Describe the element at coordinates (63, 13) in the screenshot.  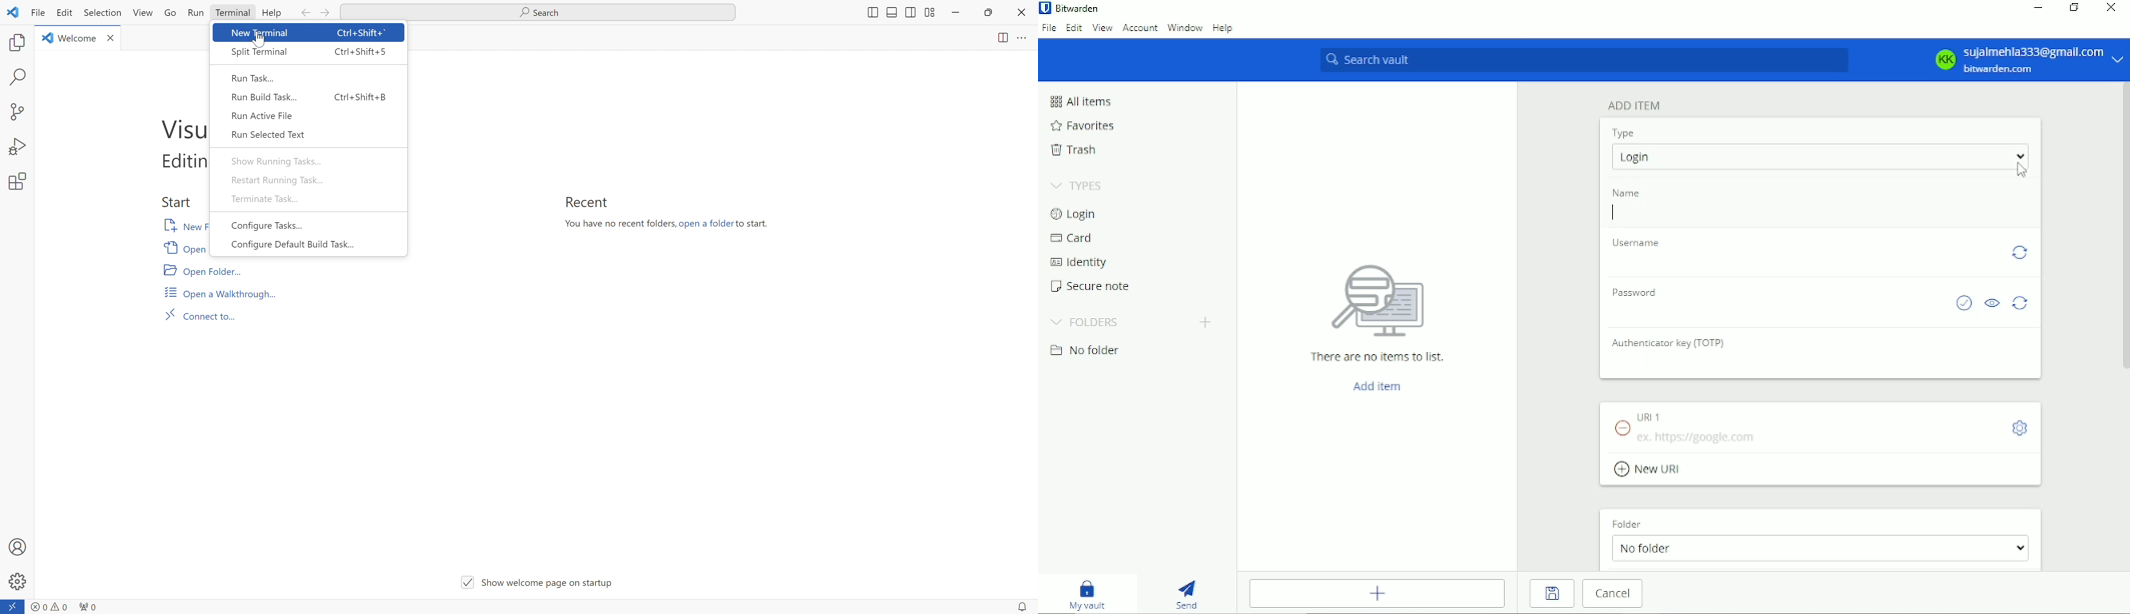
I see `Edit` at that location.